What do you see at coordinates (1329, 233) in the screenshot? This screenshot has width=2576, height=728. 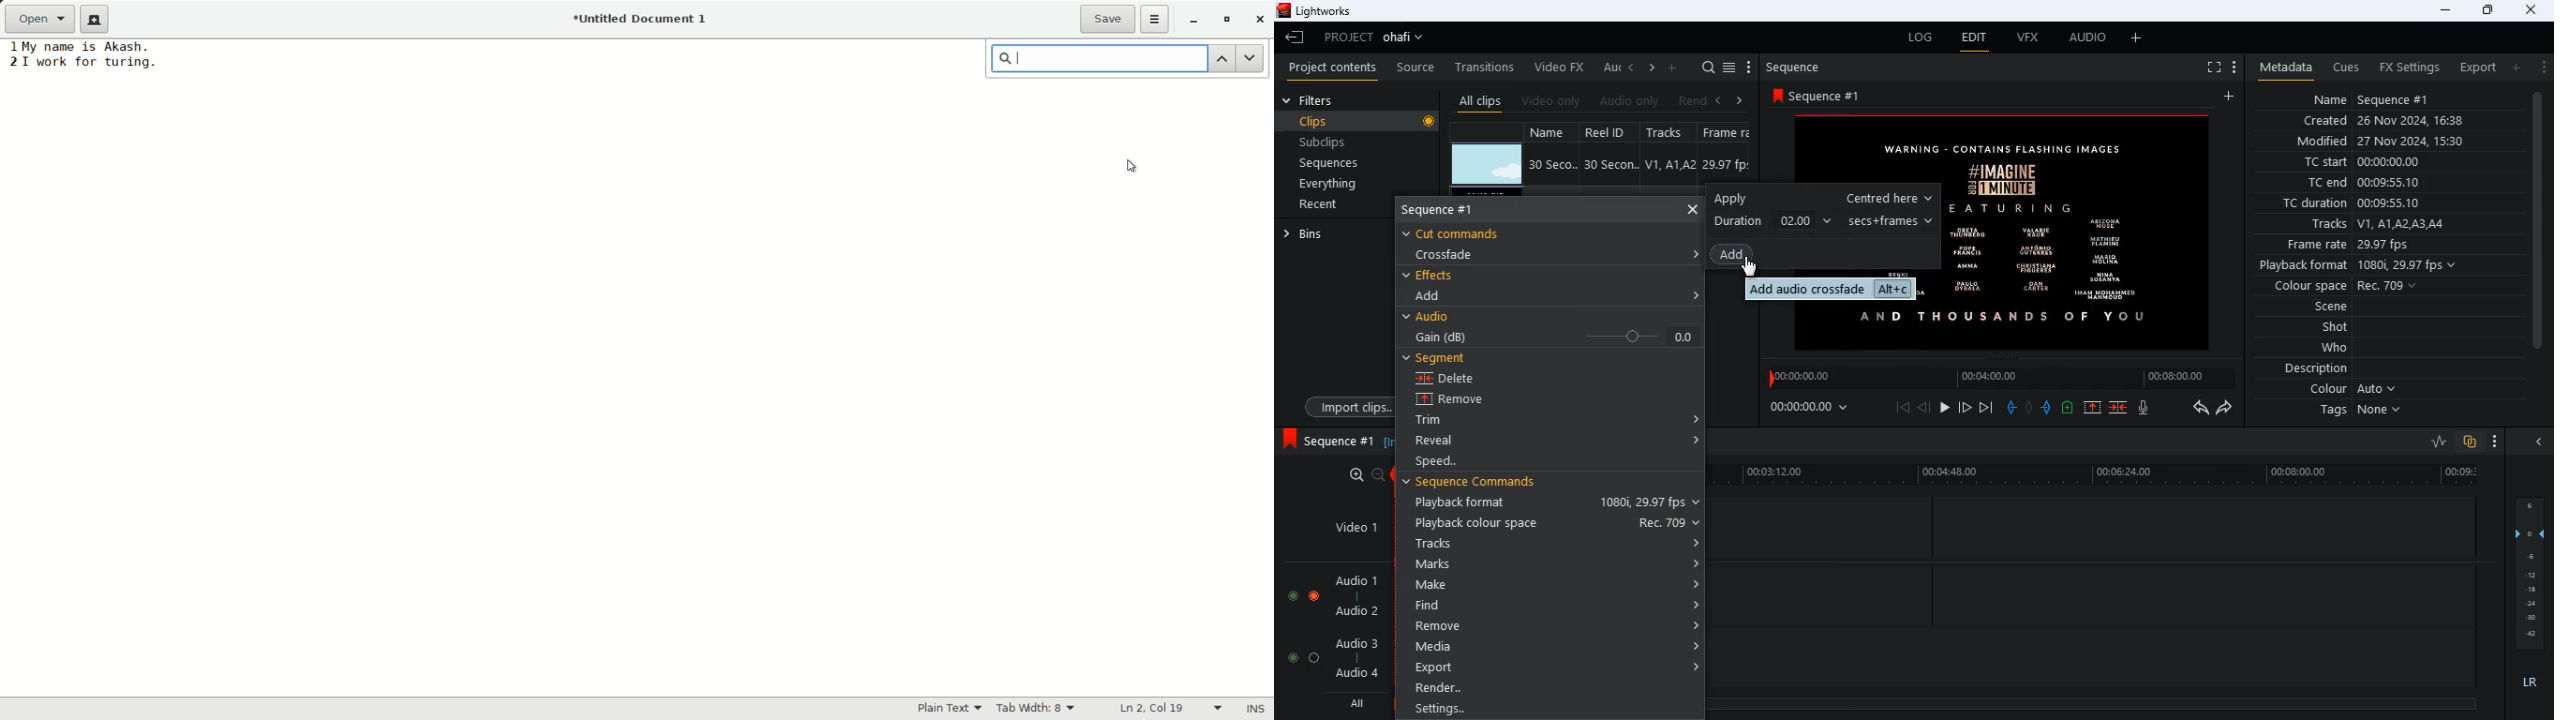 I see `bins` at bounding box center [1329, 233].